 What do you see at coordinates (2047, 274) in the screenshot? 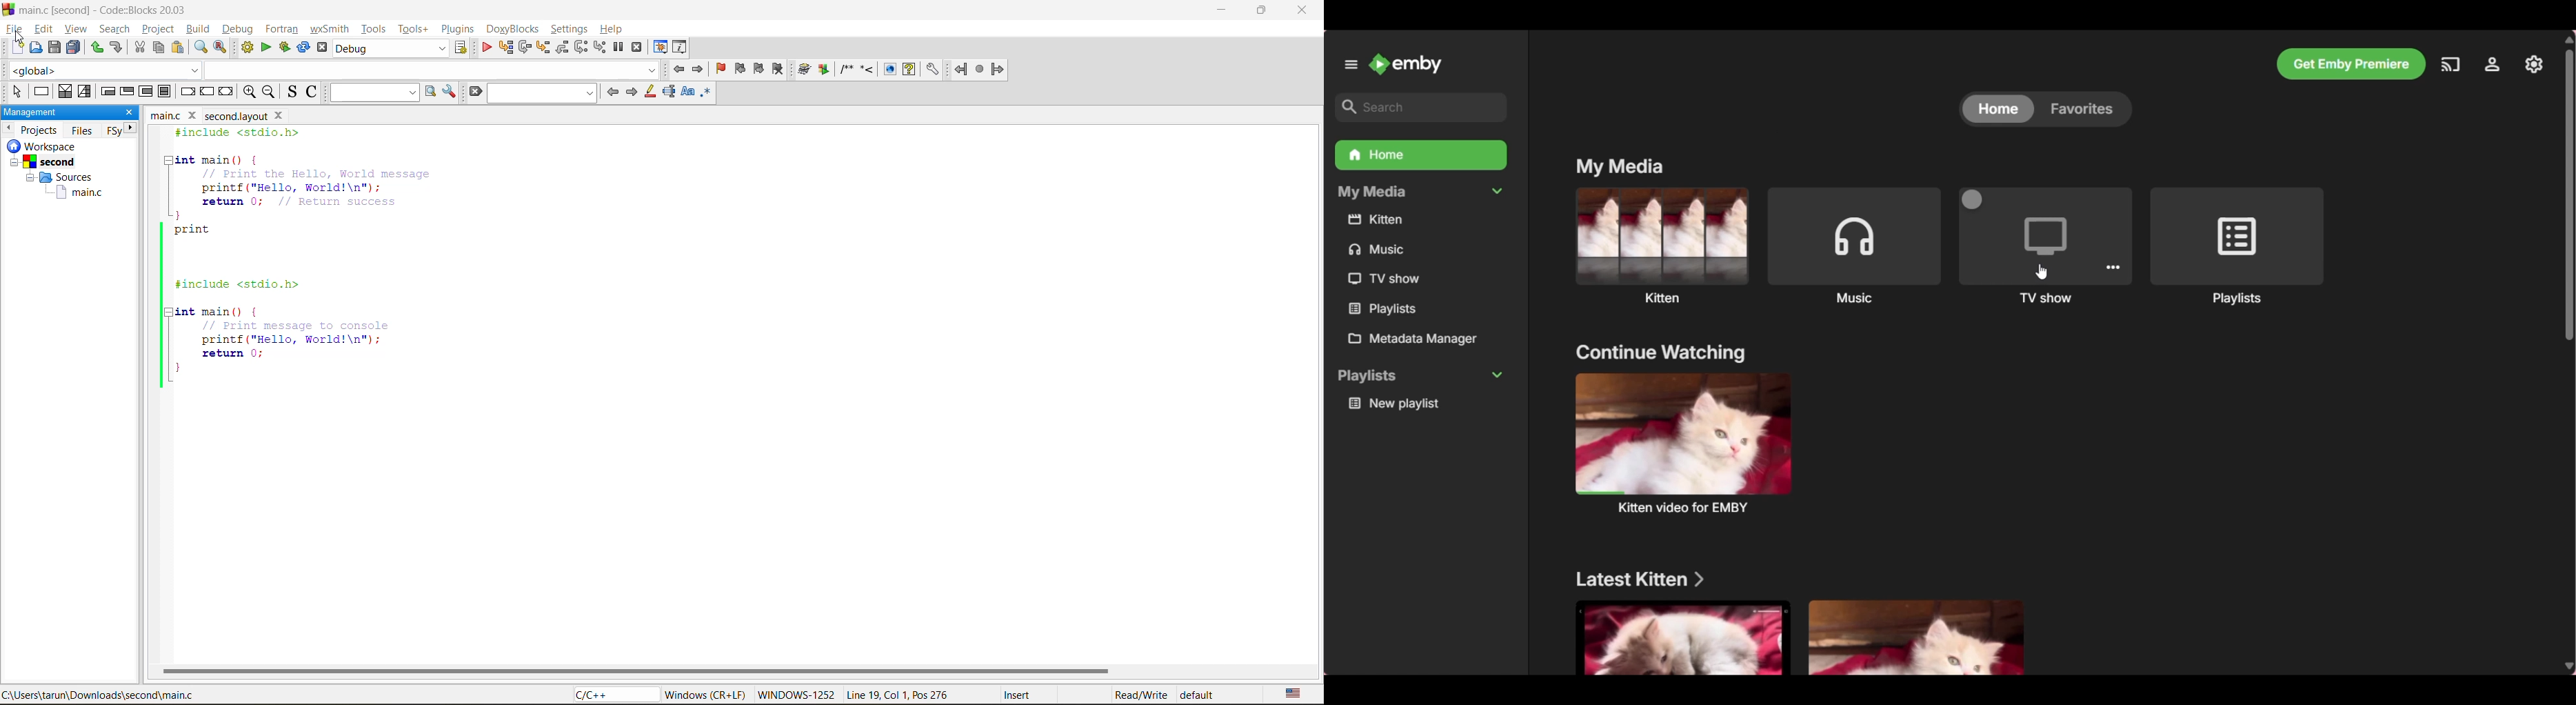
I see `cursor` at bounding box center [2047, 274].